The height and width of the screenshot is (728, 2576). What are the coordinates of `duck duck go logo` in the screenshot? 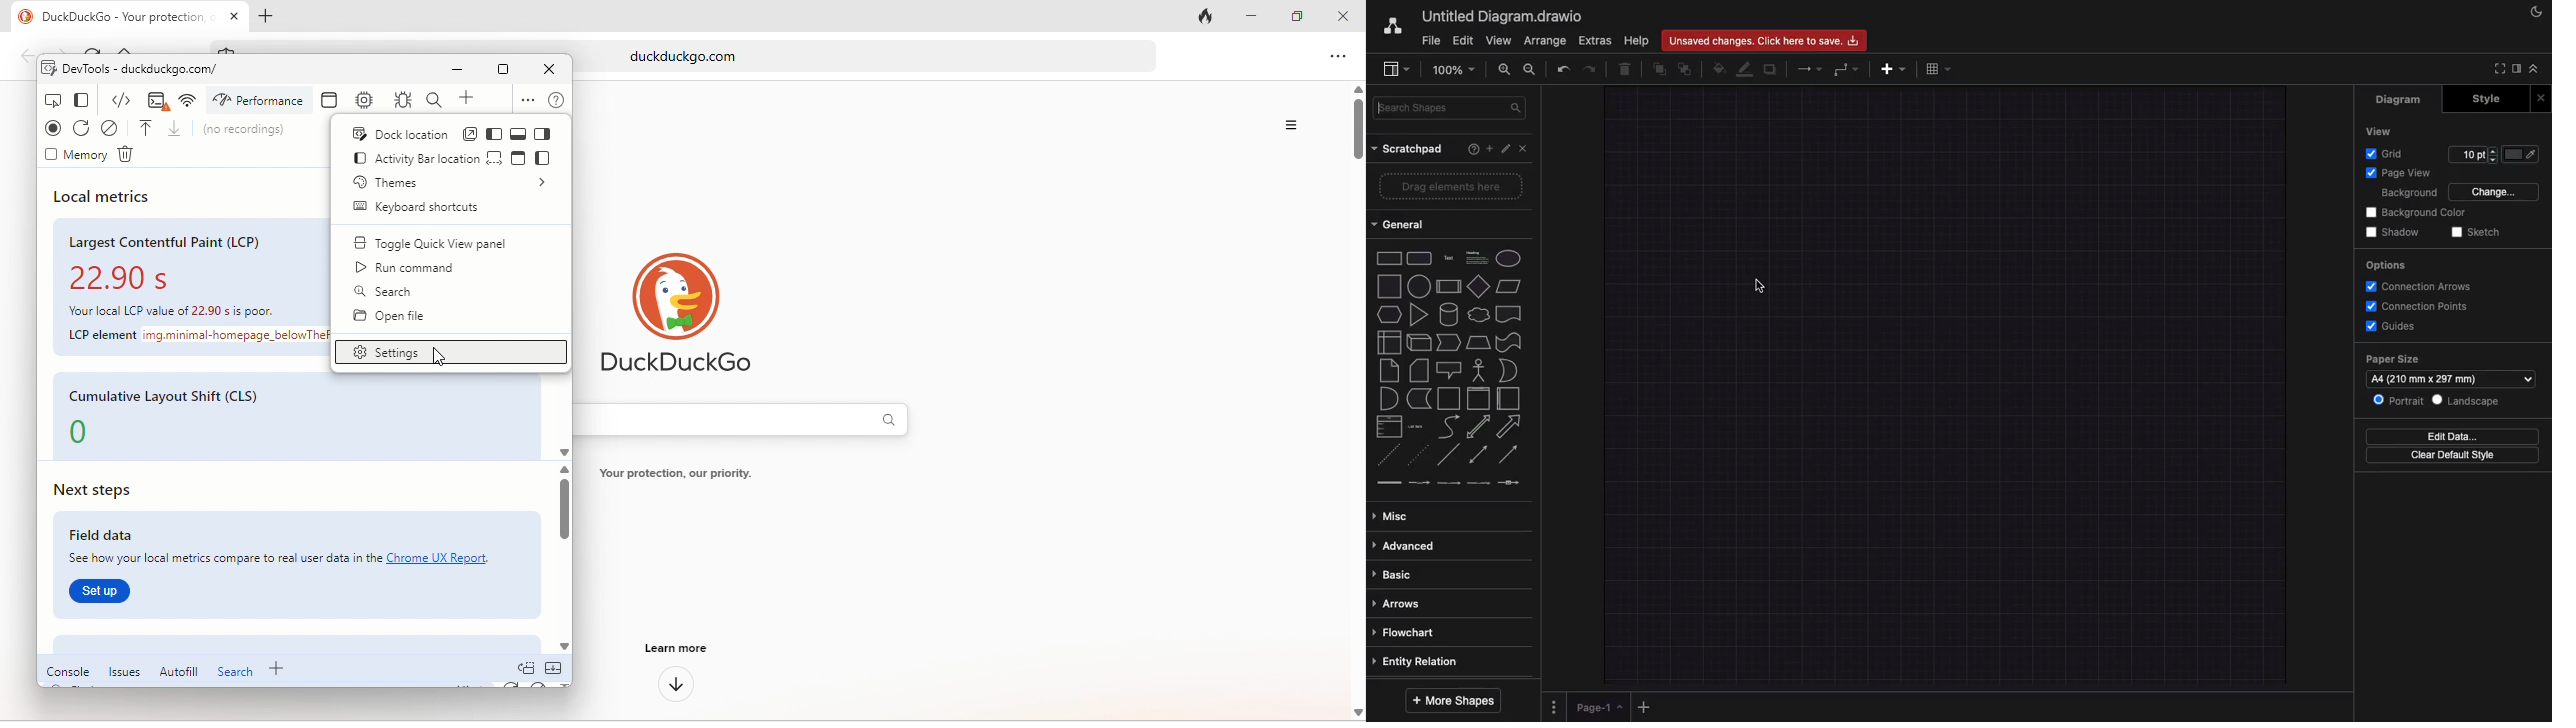 It's located at (683, 295).